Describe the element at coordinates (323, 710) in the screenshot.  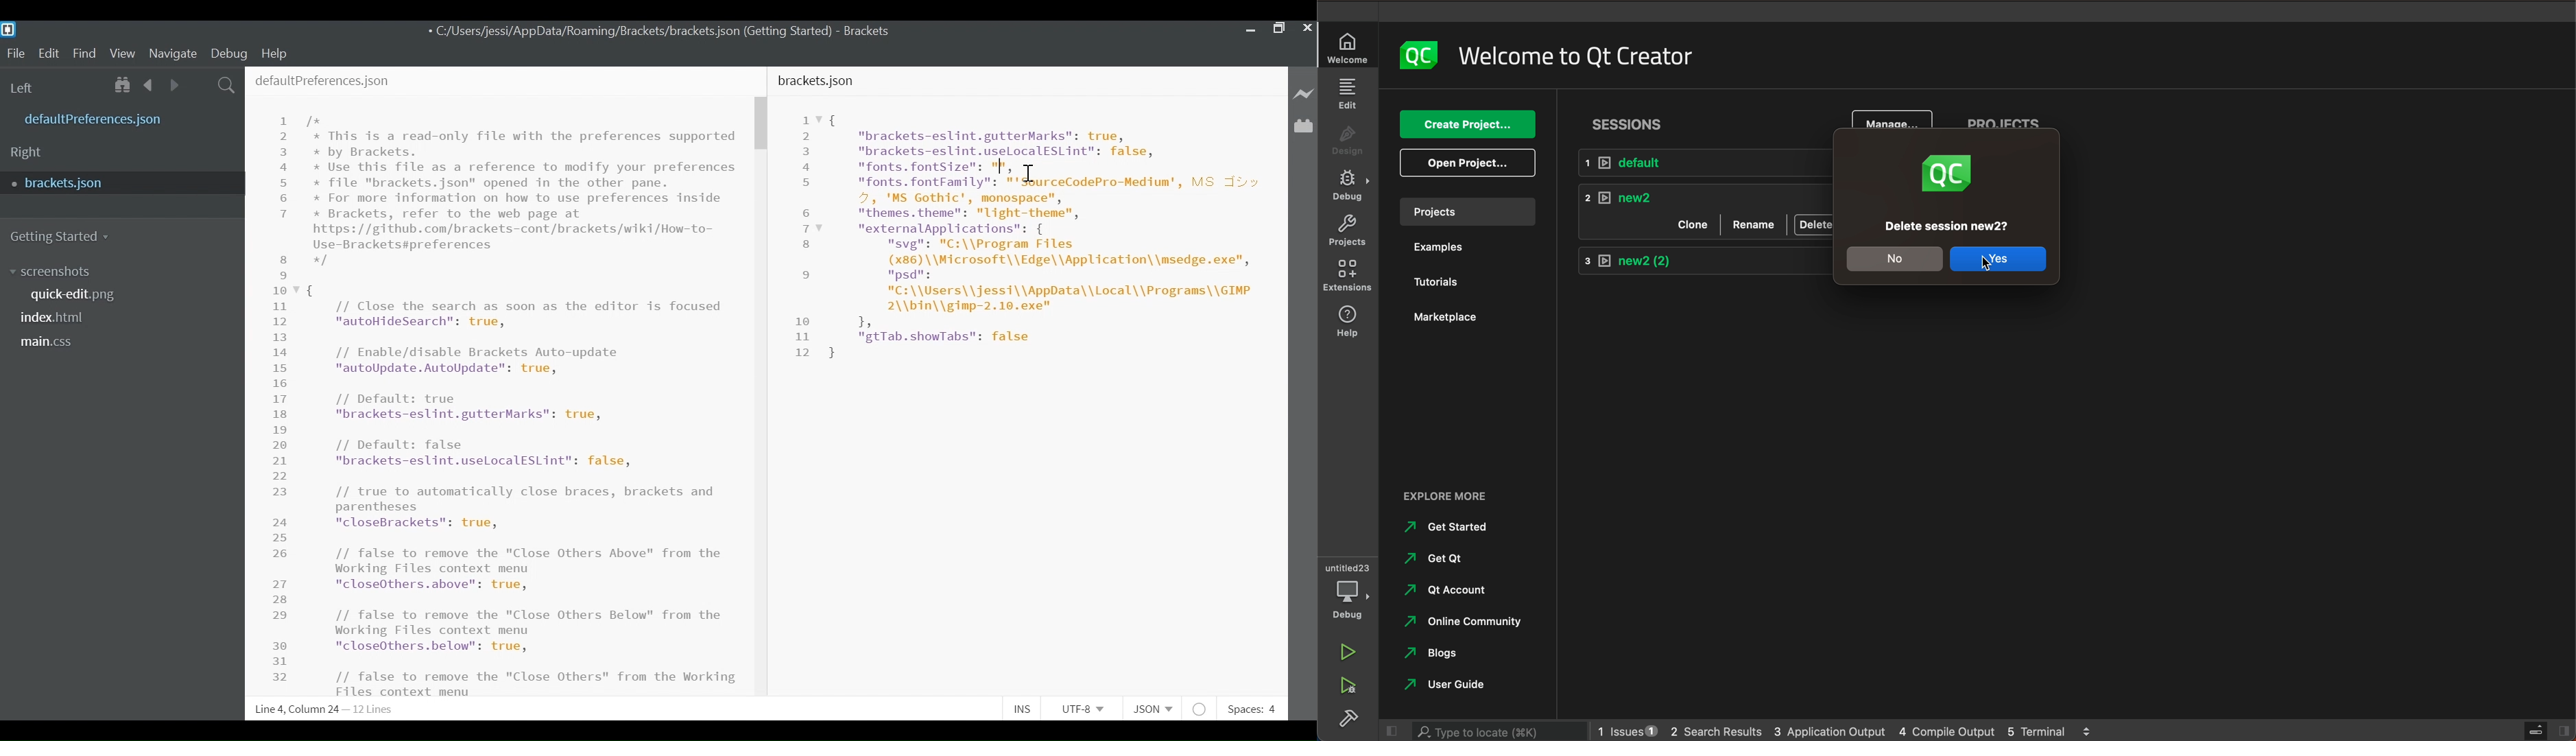
I see `Line 6, Column 18 - 12 Lines` at that location.